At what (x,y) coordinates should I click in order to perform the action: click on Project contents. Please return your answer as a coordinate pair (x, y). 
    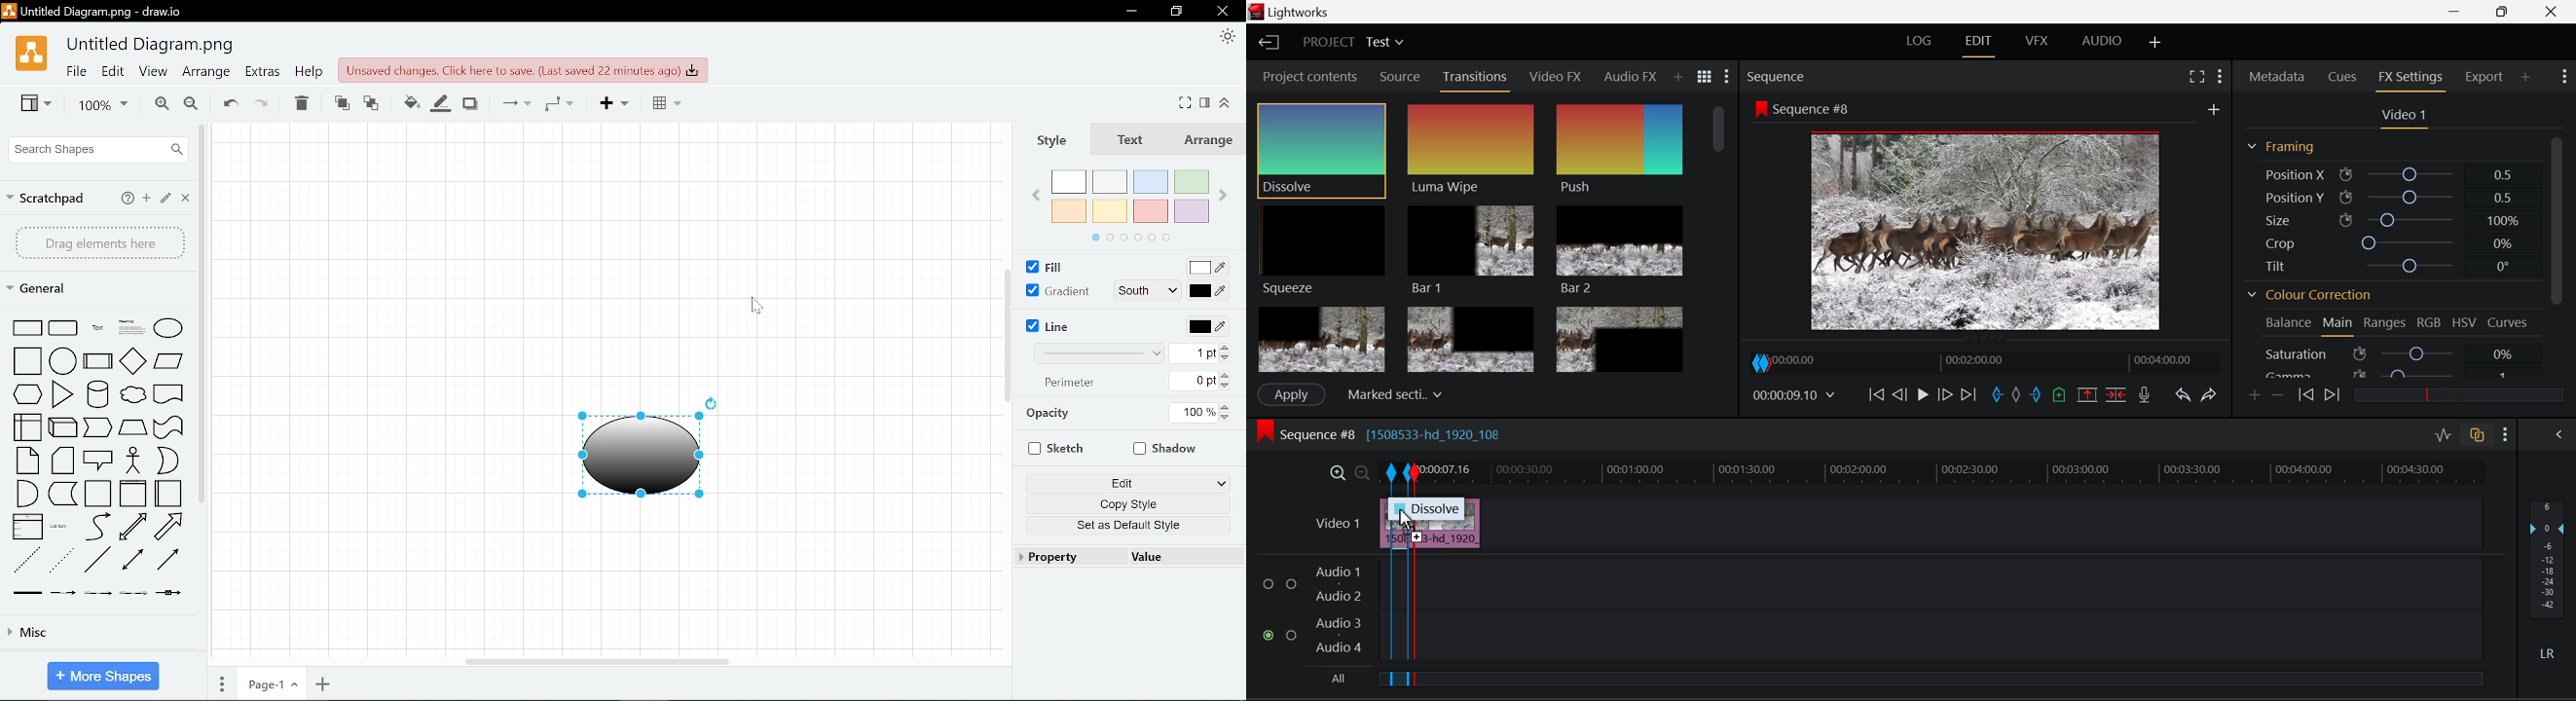
    Looking at the image, I should click on (1308, 76).